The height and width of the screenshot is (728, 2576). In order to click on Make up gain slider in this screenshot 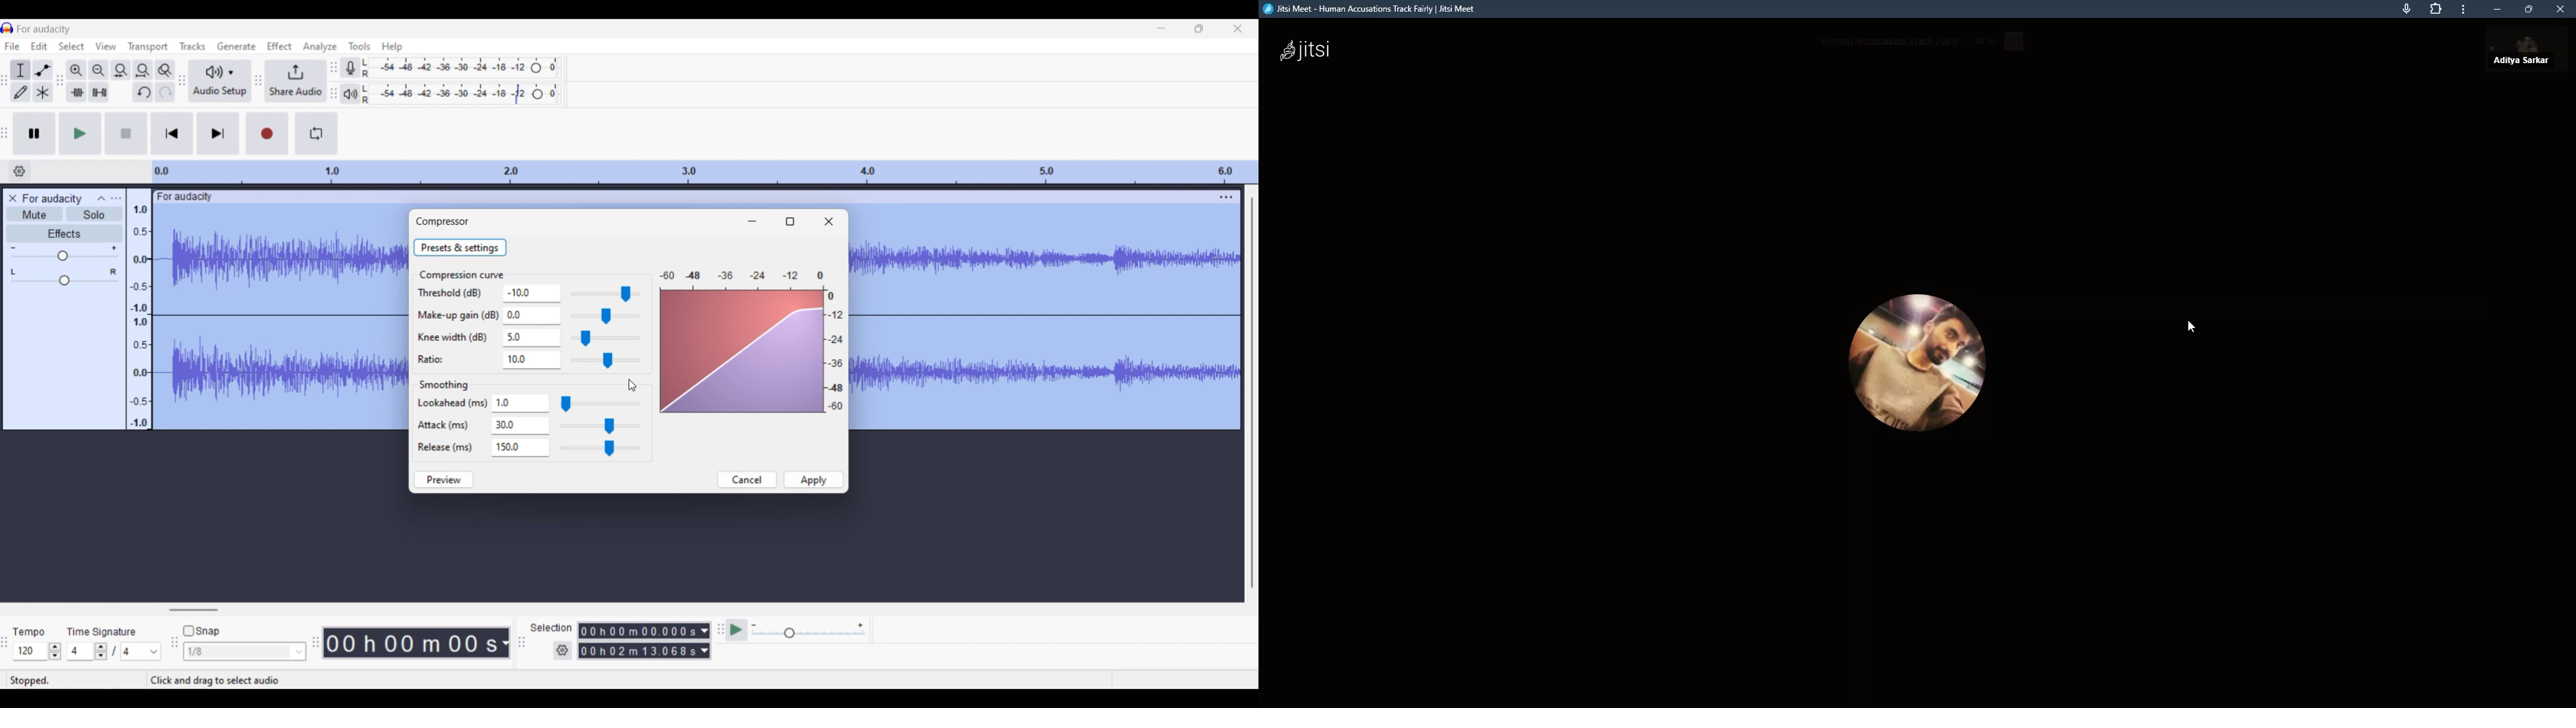, I will do `click(605, 316)`.